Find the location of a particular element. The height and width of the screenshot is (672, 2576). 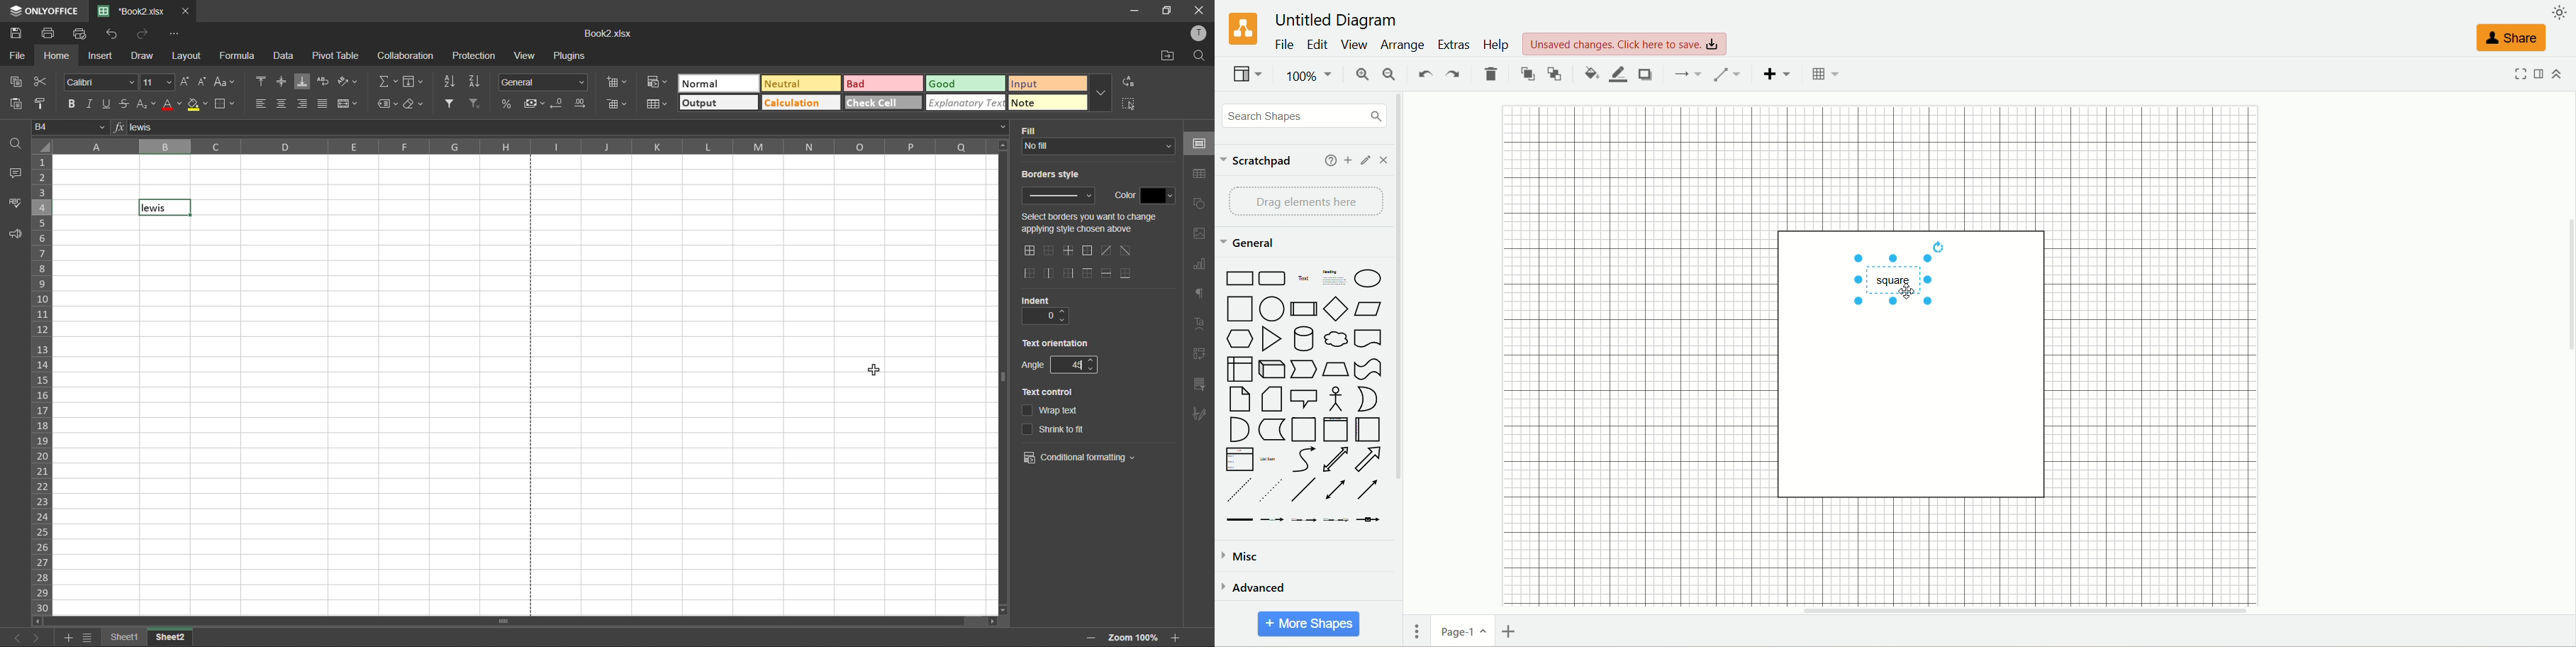

neutral is located at coordinates (800, 83).